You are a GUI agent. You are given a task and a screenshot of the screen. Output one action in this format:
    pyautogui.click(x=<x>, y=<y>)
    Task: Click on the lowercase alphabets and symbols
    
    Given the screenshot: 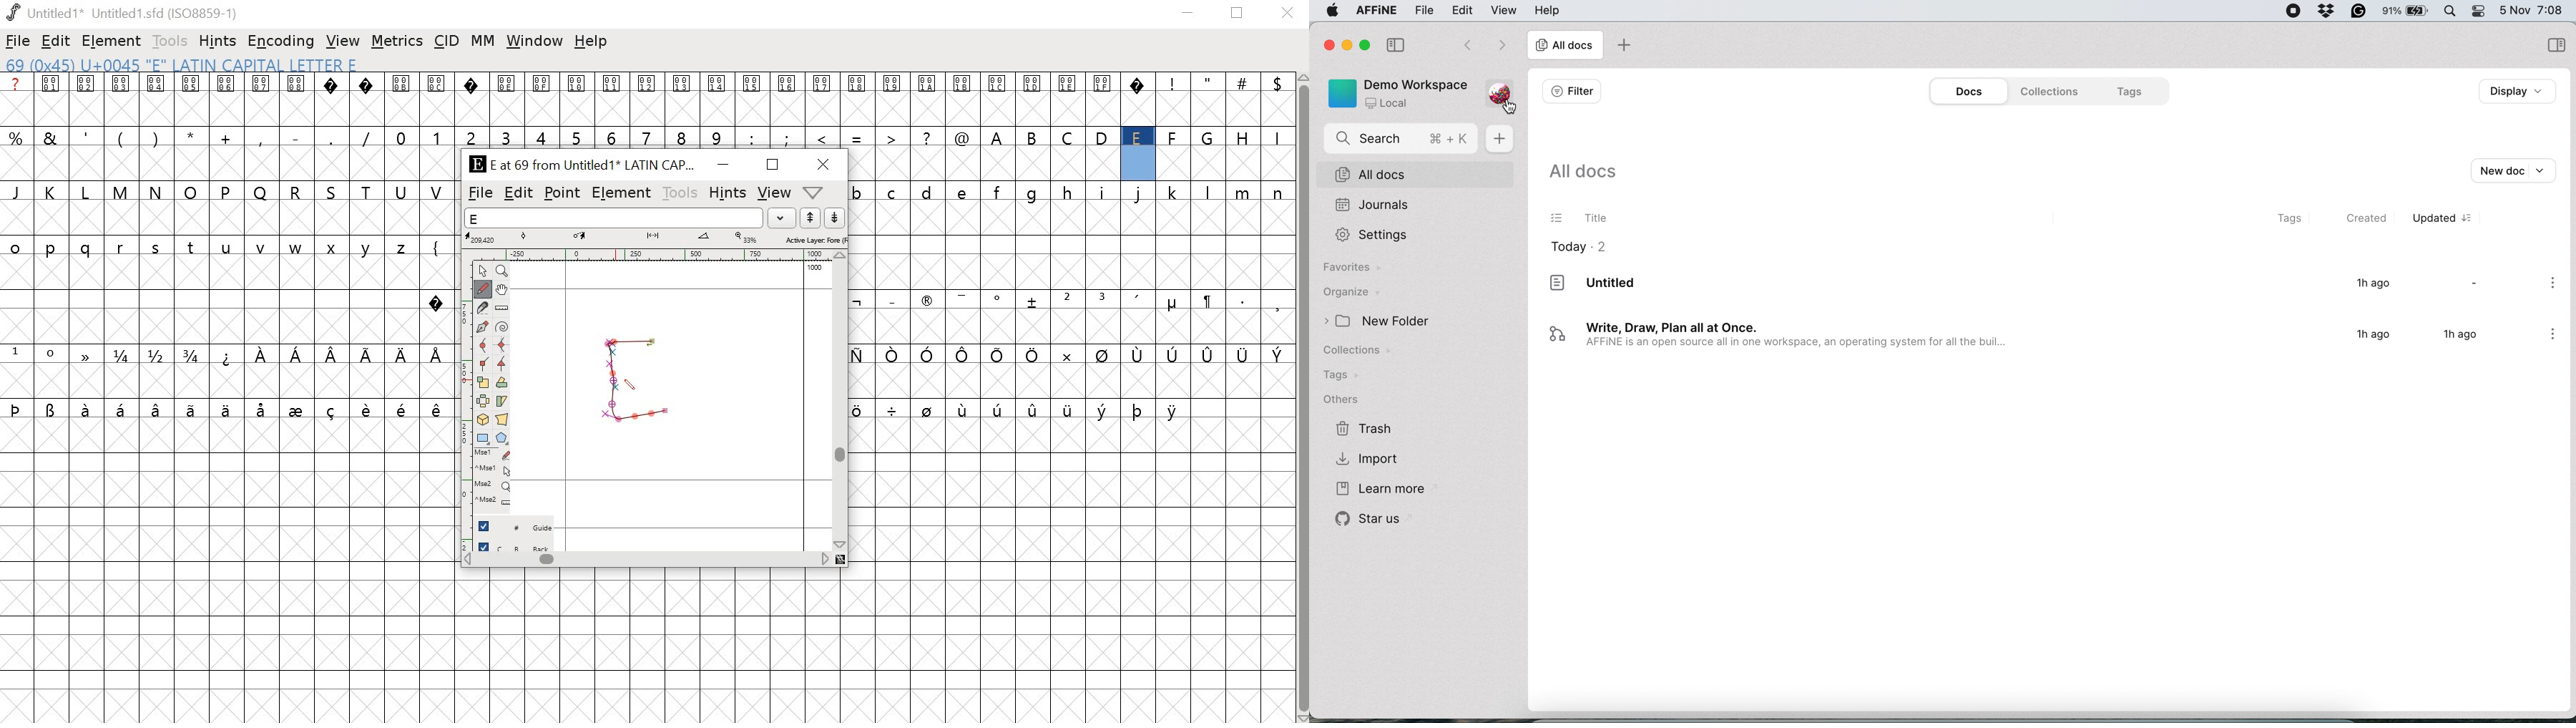 What is the action you would take?
    pyautogui.click(x=225, y=248)
    